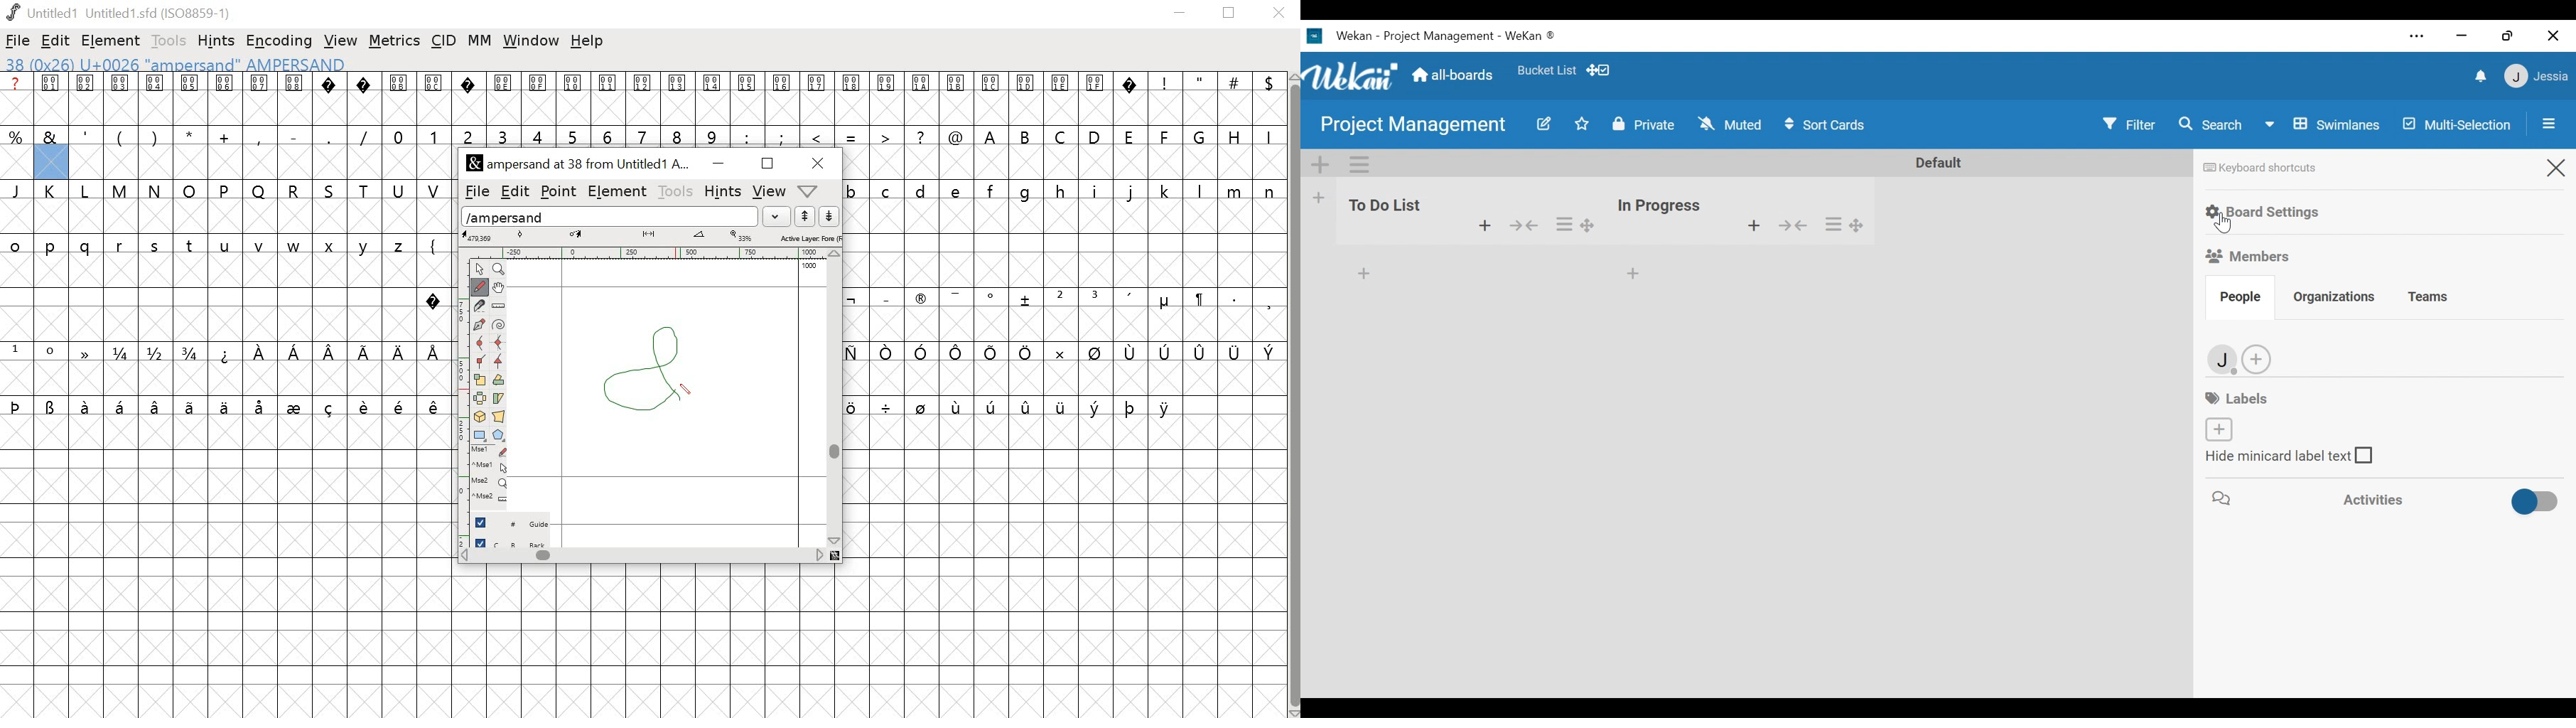 The width and height of the screenshot is (2576, 728). I want to click on (, so click(119, 137).